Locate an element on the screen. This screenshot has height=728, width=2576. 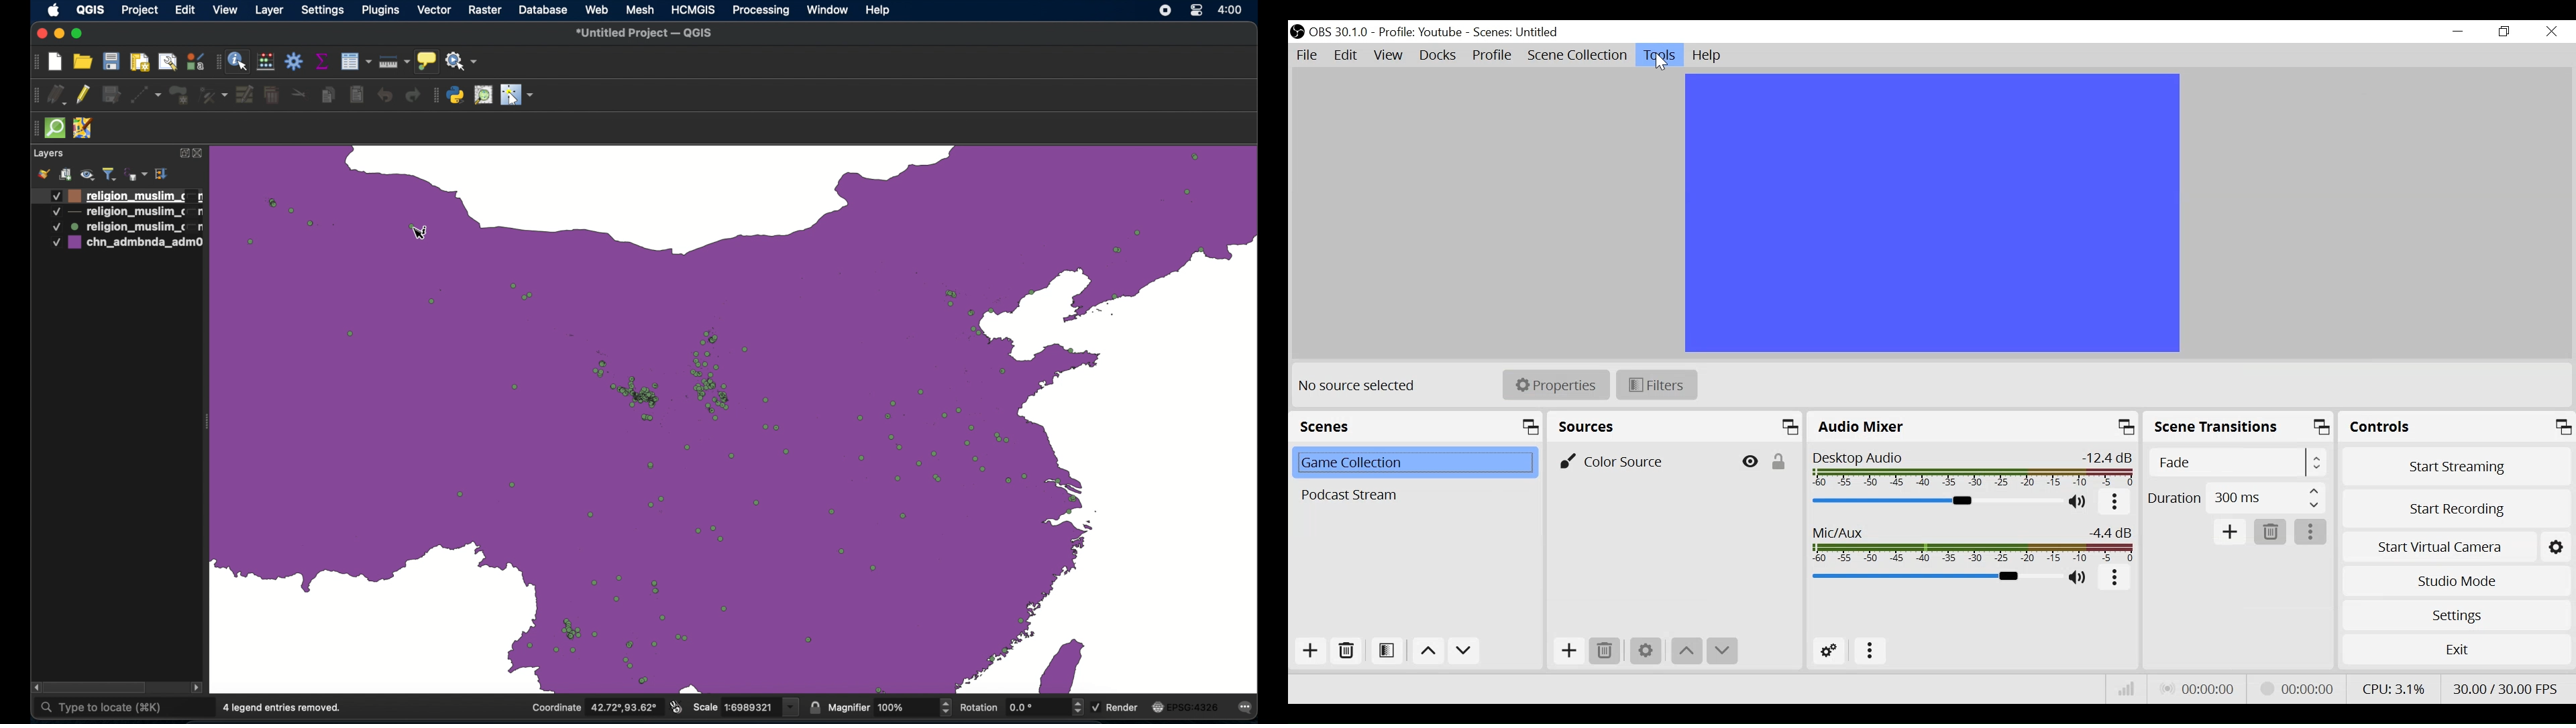
Preview is located at coordinates (1930, 212).